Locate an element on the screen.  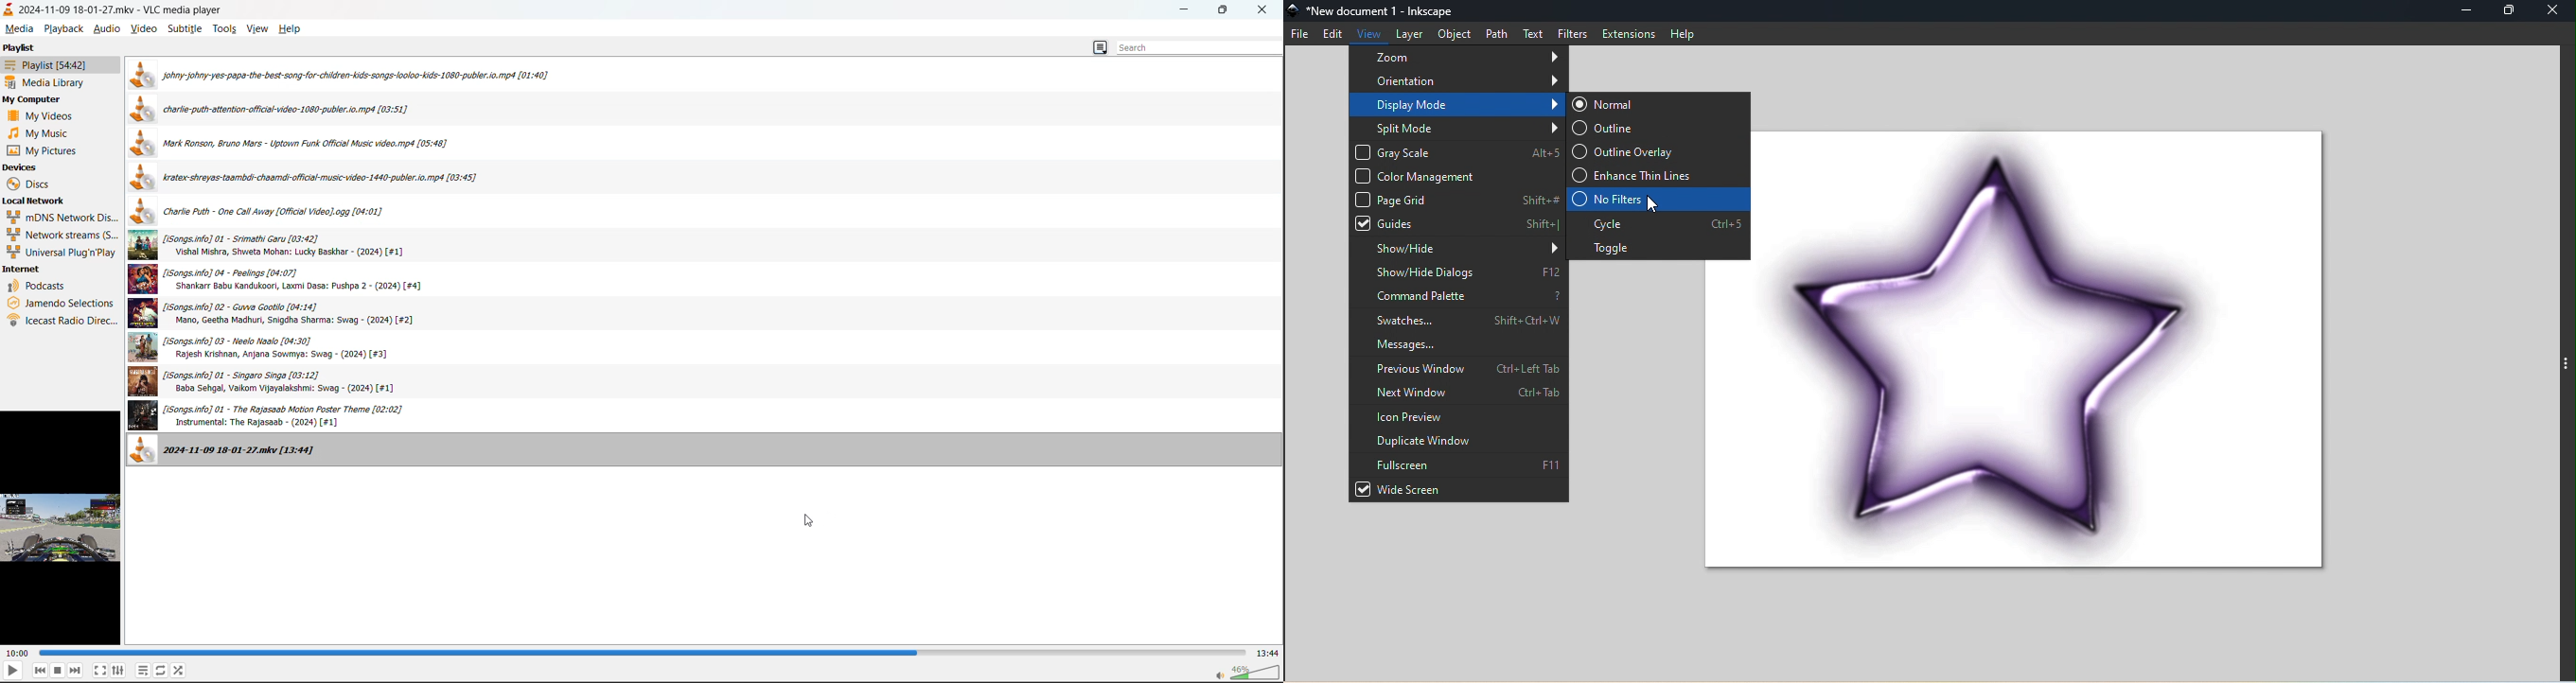
music is located at coordinates (38, 134).